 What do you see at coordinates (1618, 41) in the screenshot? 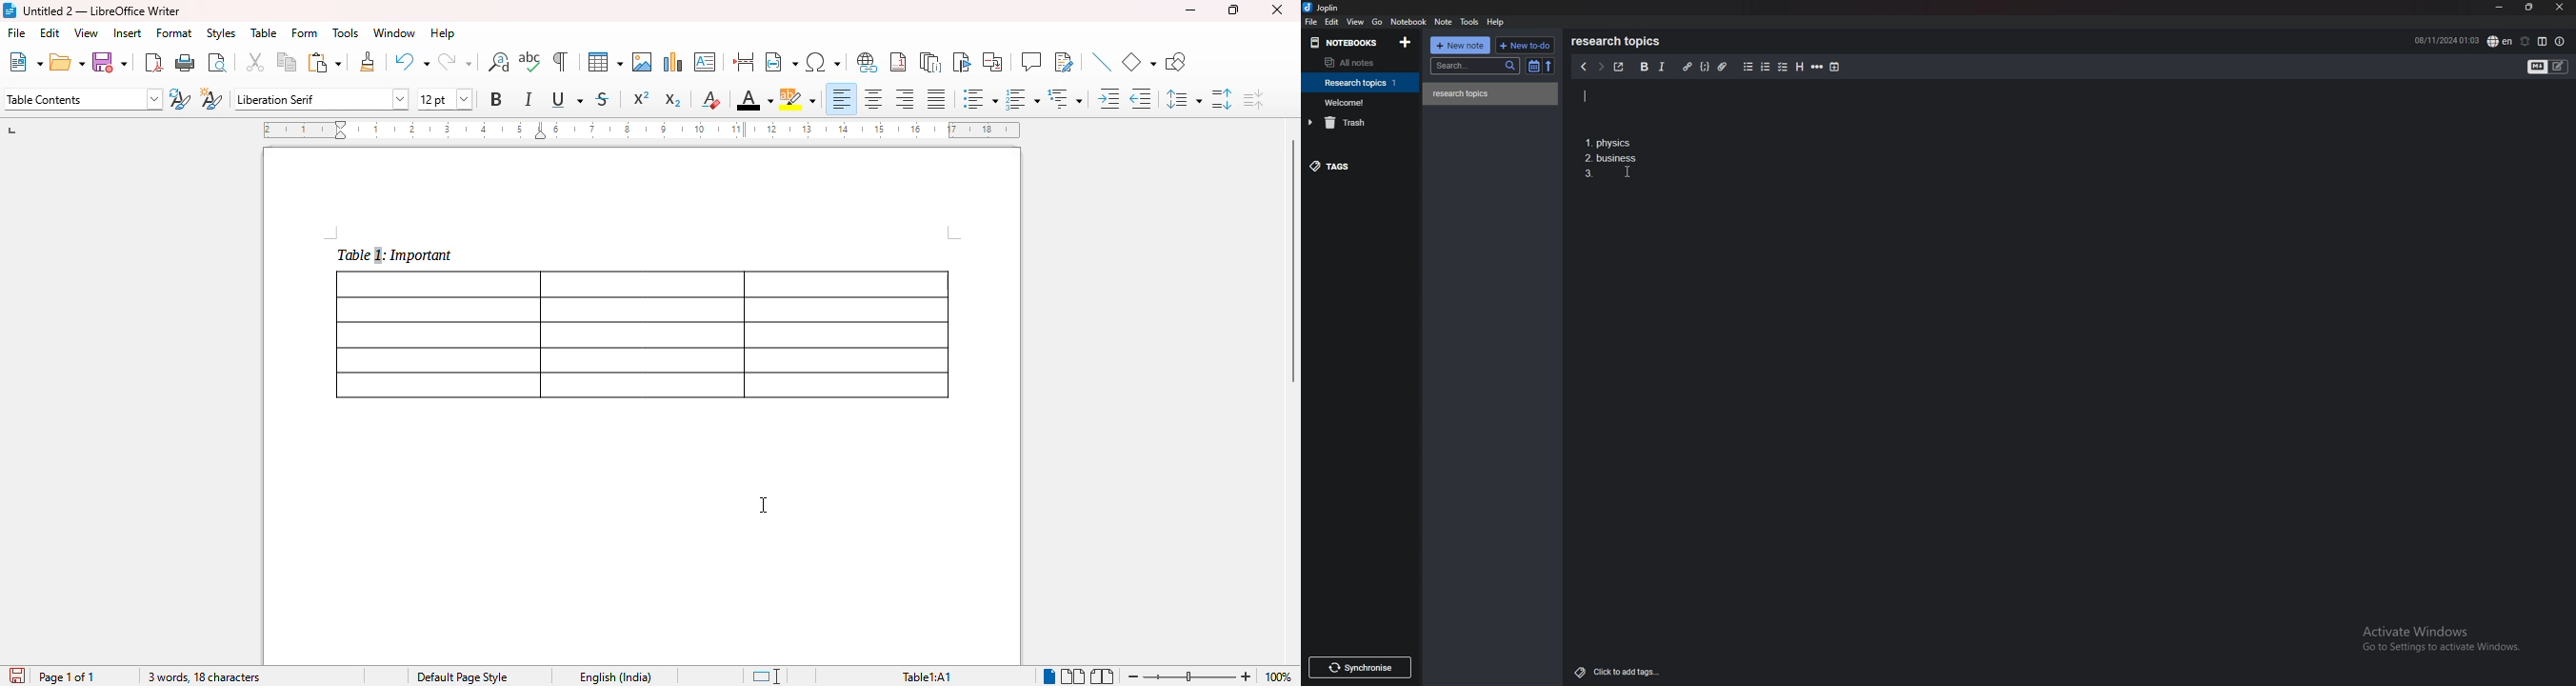
I see `research topics` at bounding box center [1618, 41].